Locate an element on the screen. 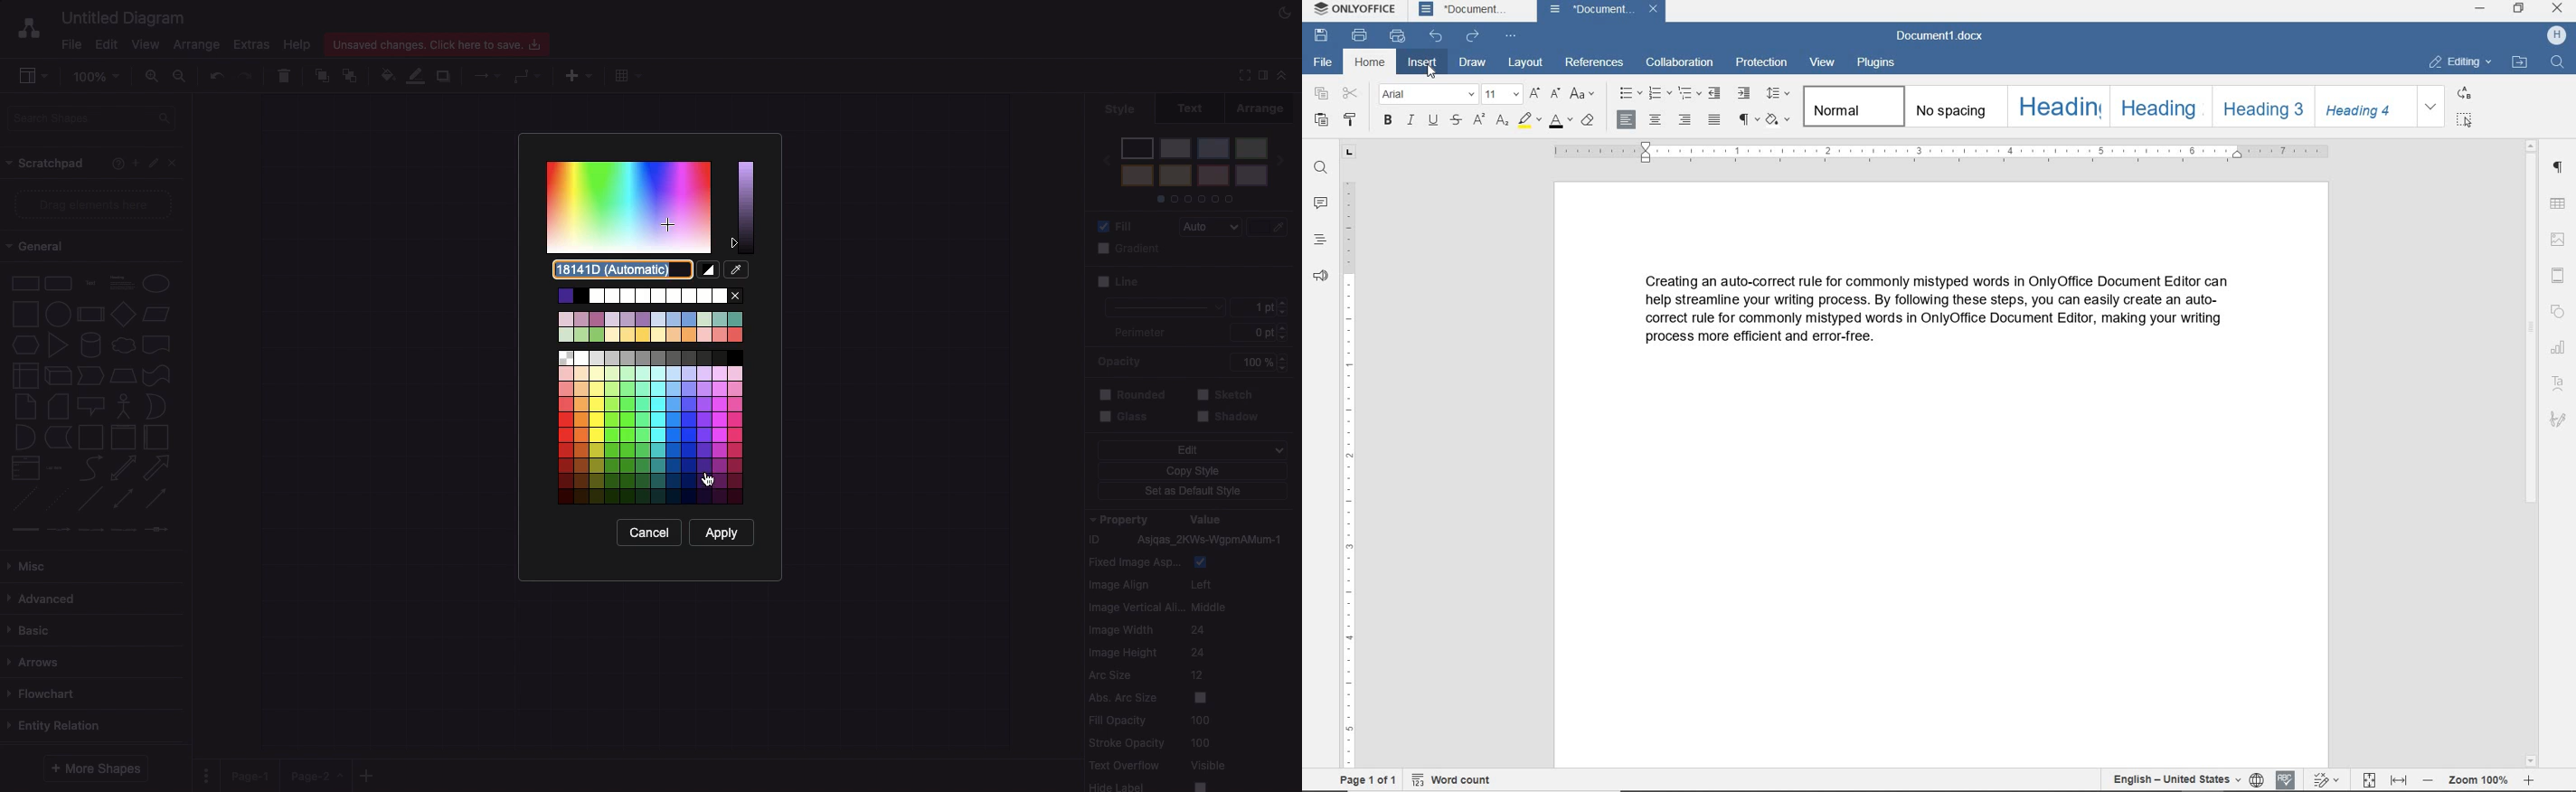  heading 4 is located at coordinates (2368, 105).